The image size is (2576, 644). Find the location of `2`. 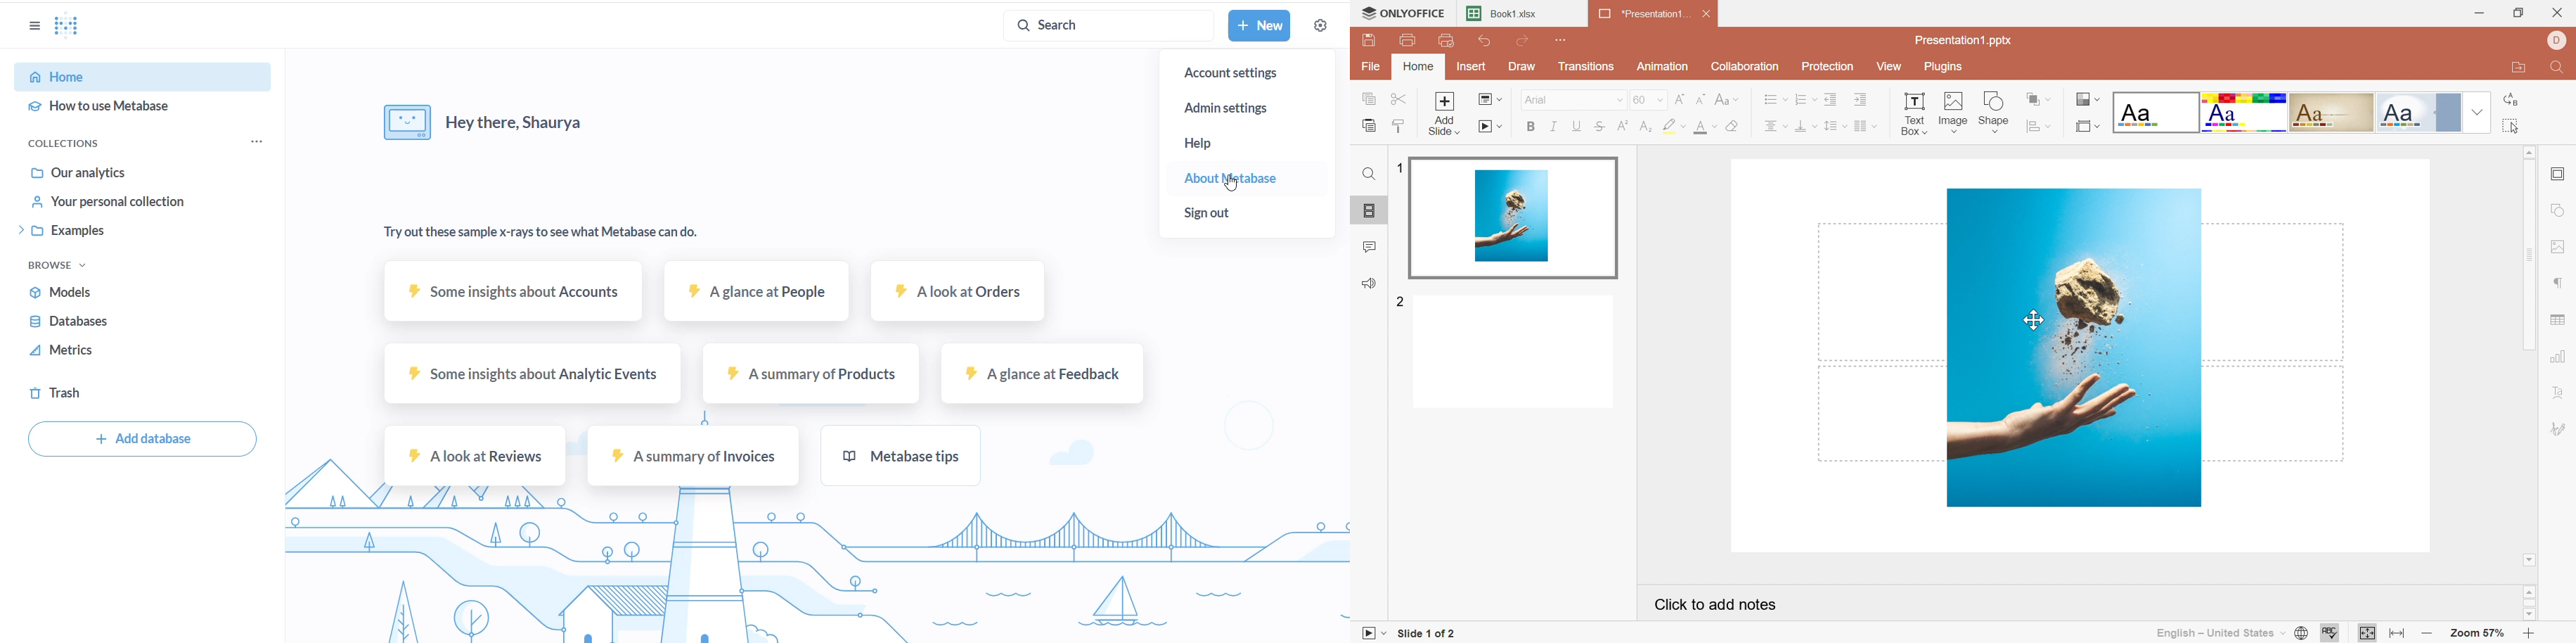

2 is located at coordinates (1400, 303).